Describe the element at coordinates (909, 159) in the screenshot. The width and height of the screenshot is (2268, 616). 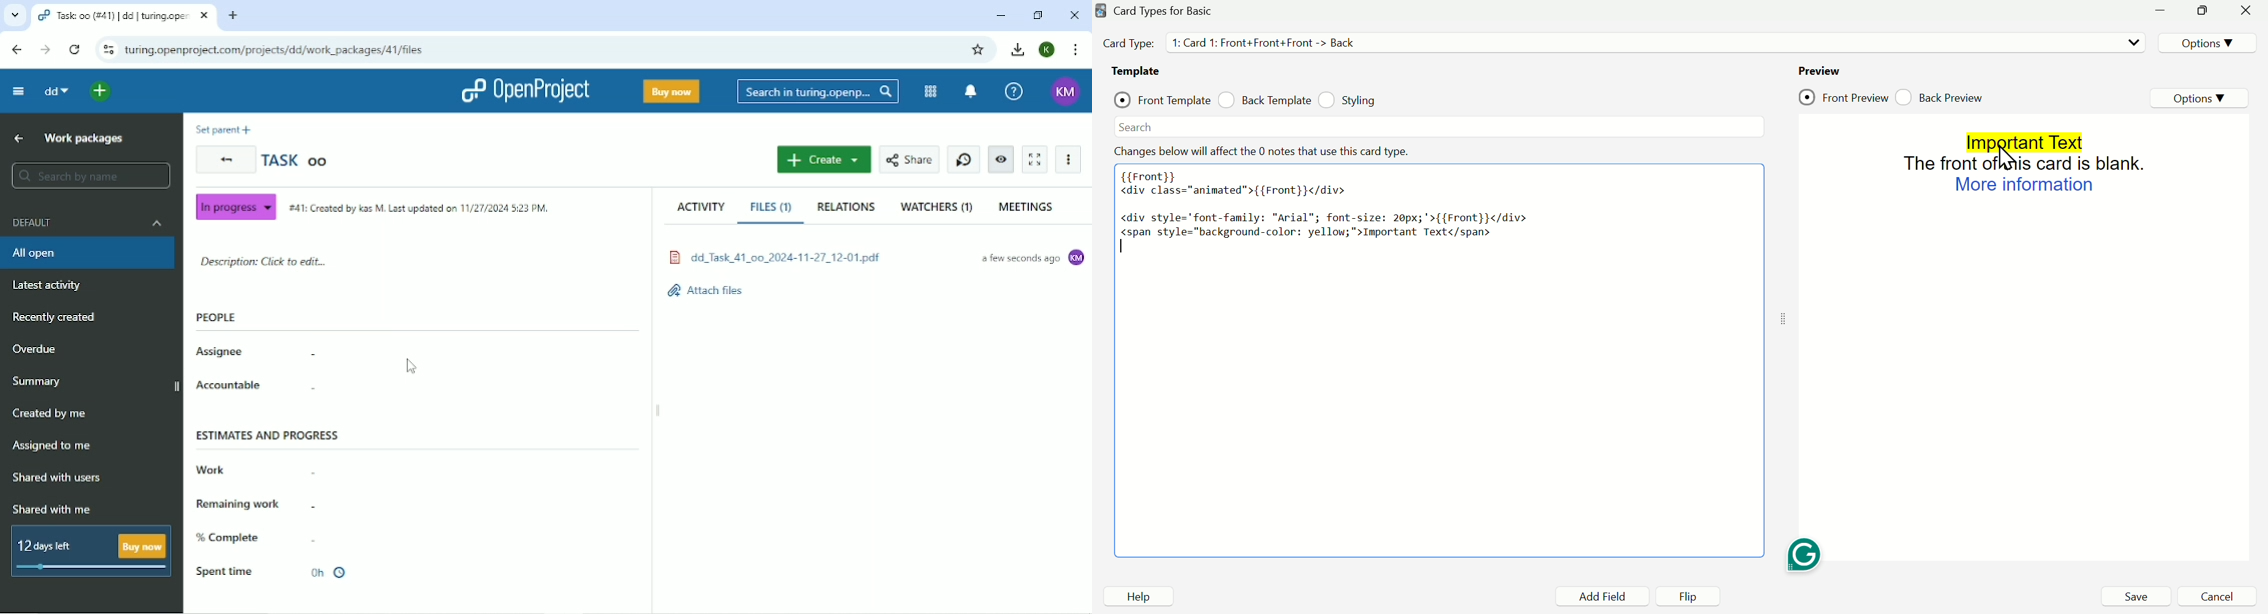
I see `Share` at that location.